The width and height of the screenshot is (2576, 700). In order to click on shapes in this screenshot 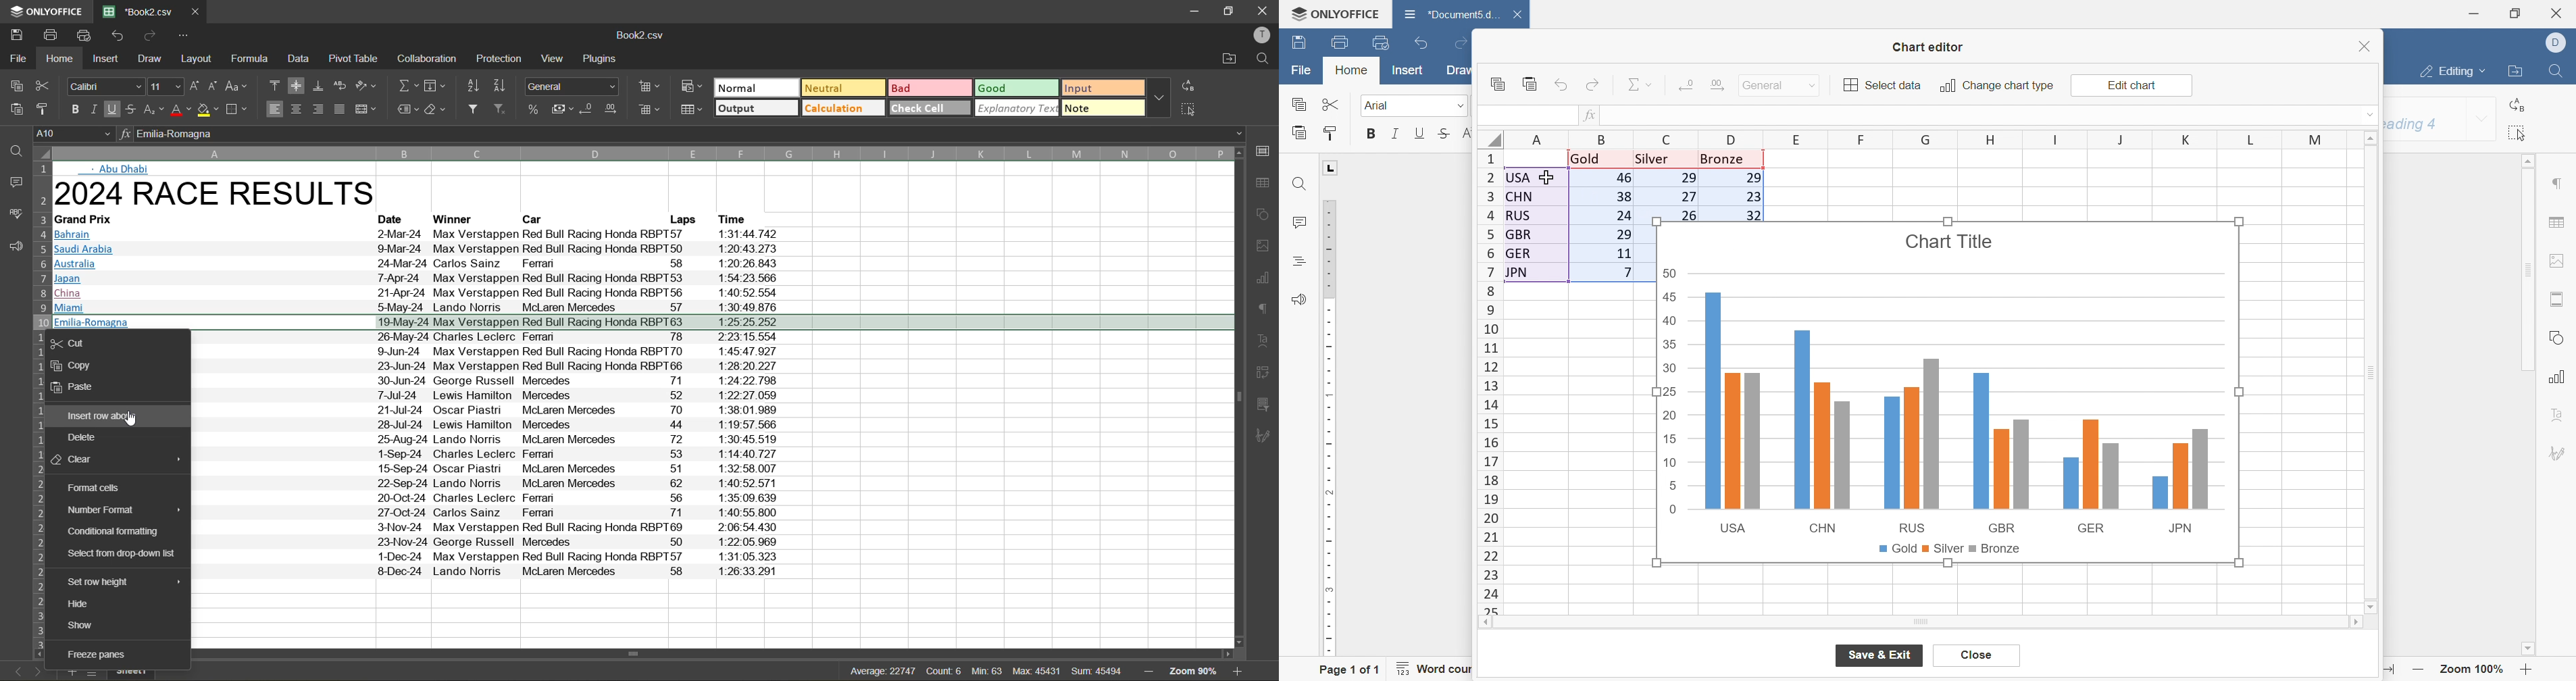, I will do `click(1267, 214)`.